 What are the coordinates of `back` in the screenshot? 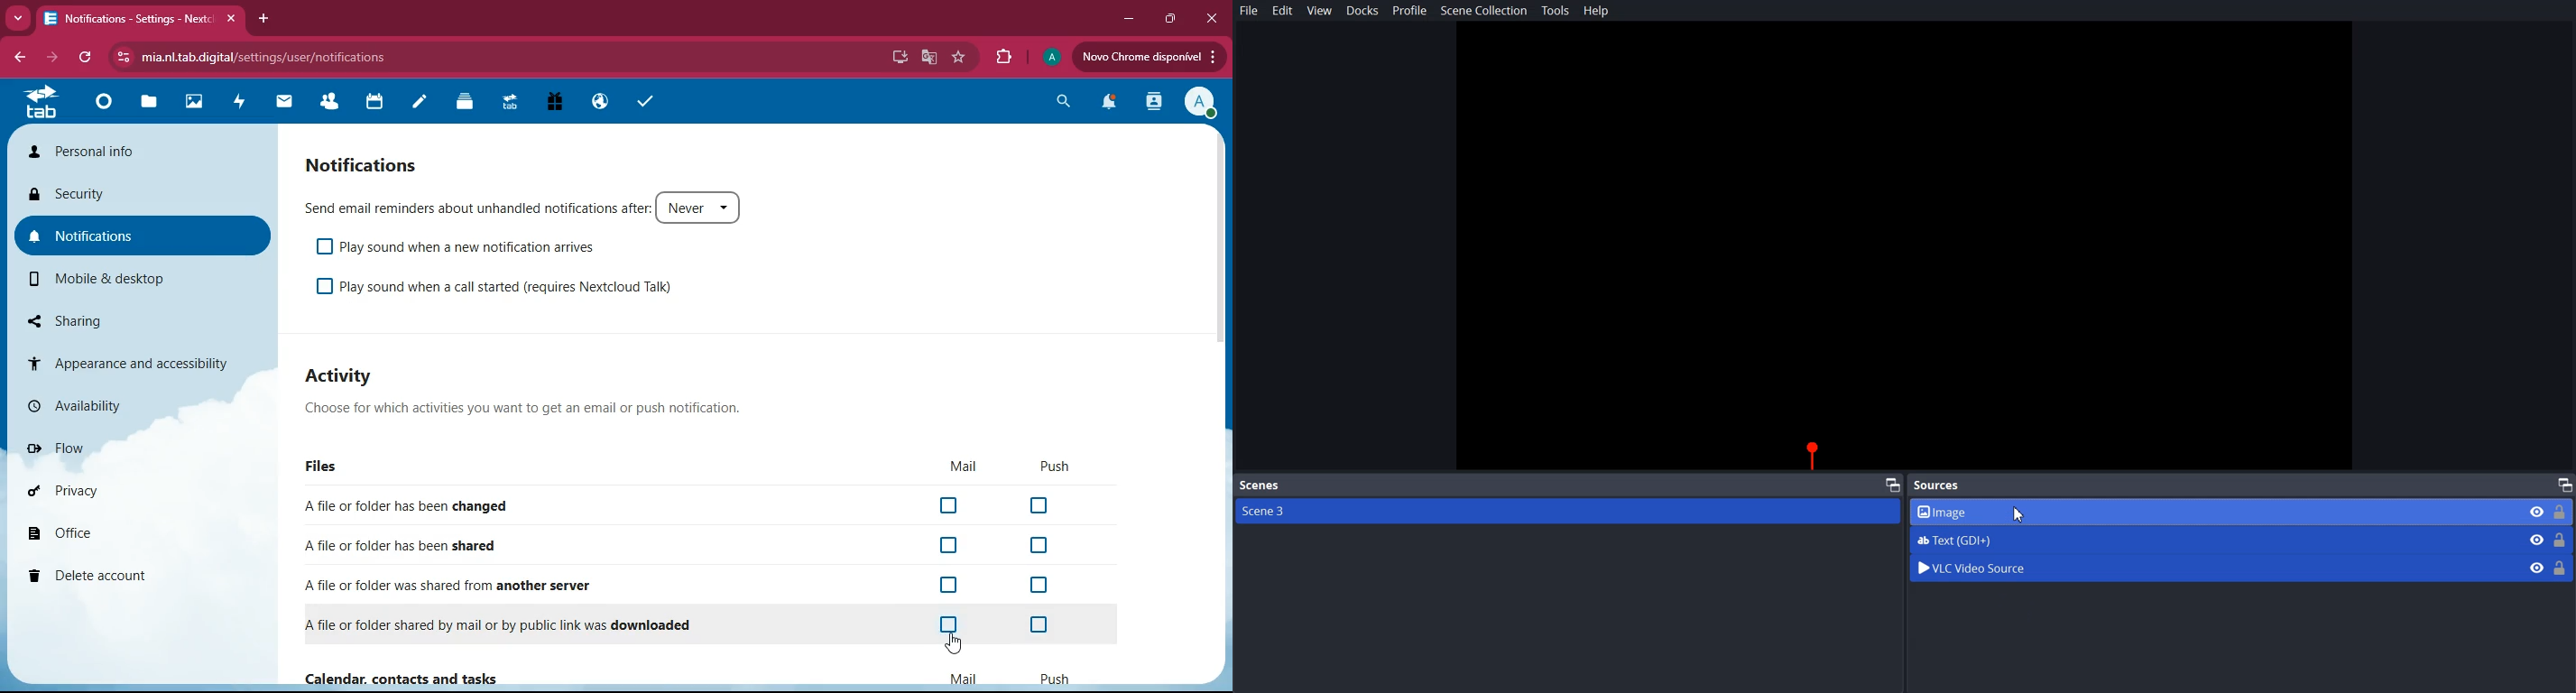 It's located at (21, 60).